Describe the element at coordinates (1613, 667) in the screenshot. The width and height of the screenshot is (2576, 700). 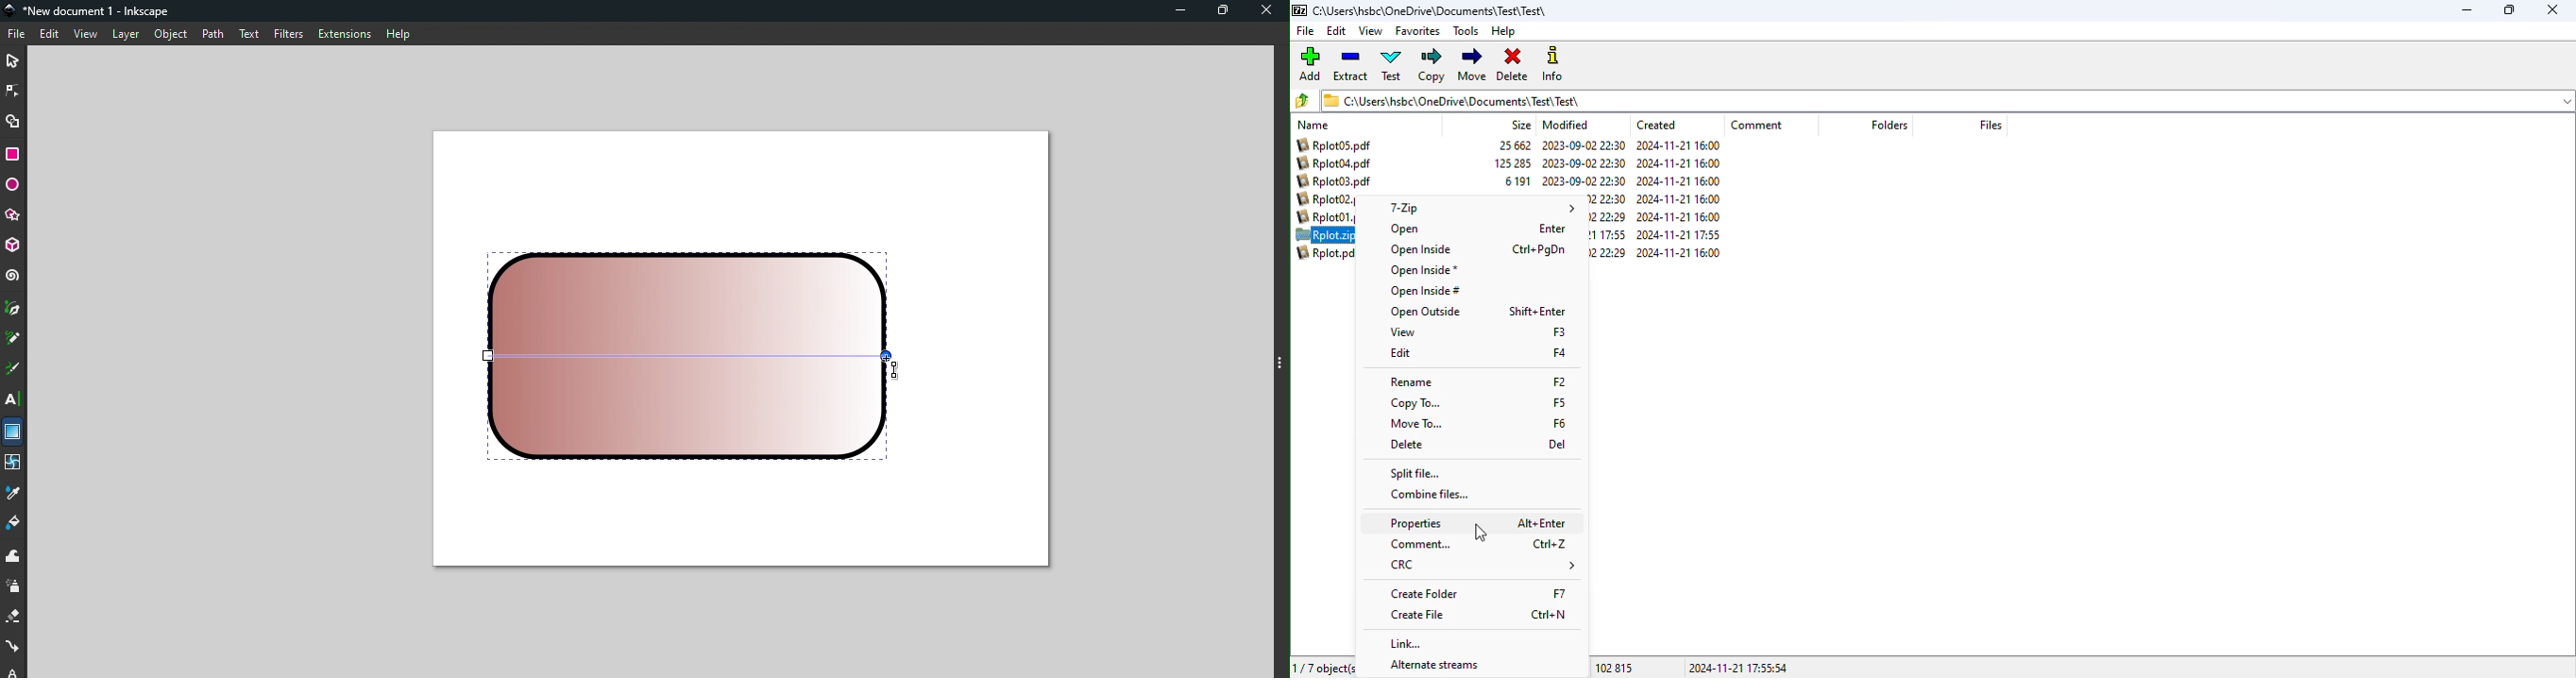
I see `102 815` at that location.